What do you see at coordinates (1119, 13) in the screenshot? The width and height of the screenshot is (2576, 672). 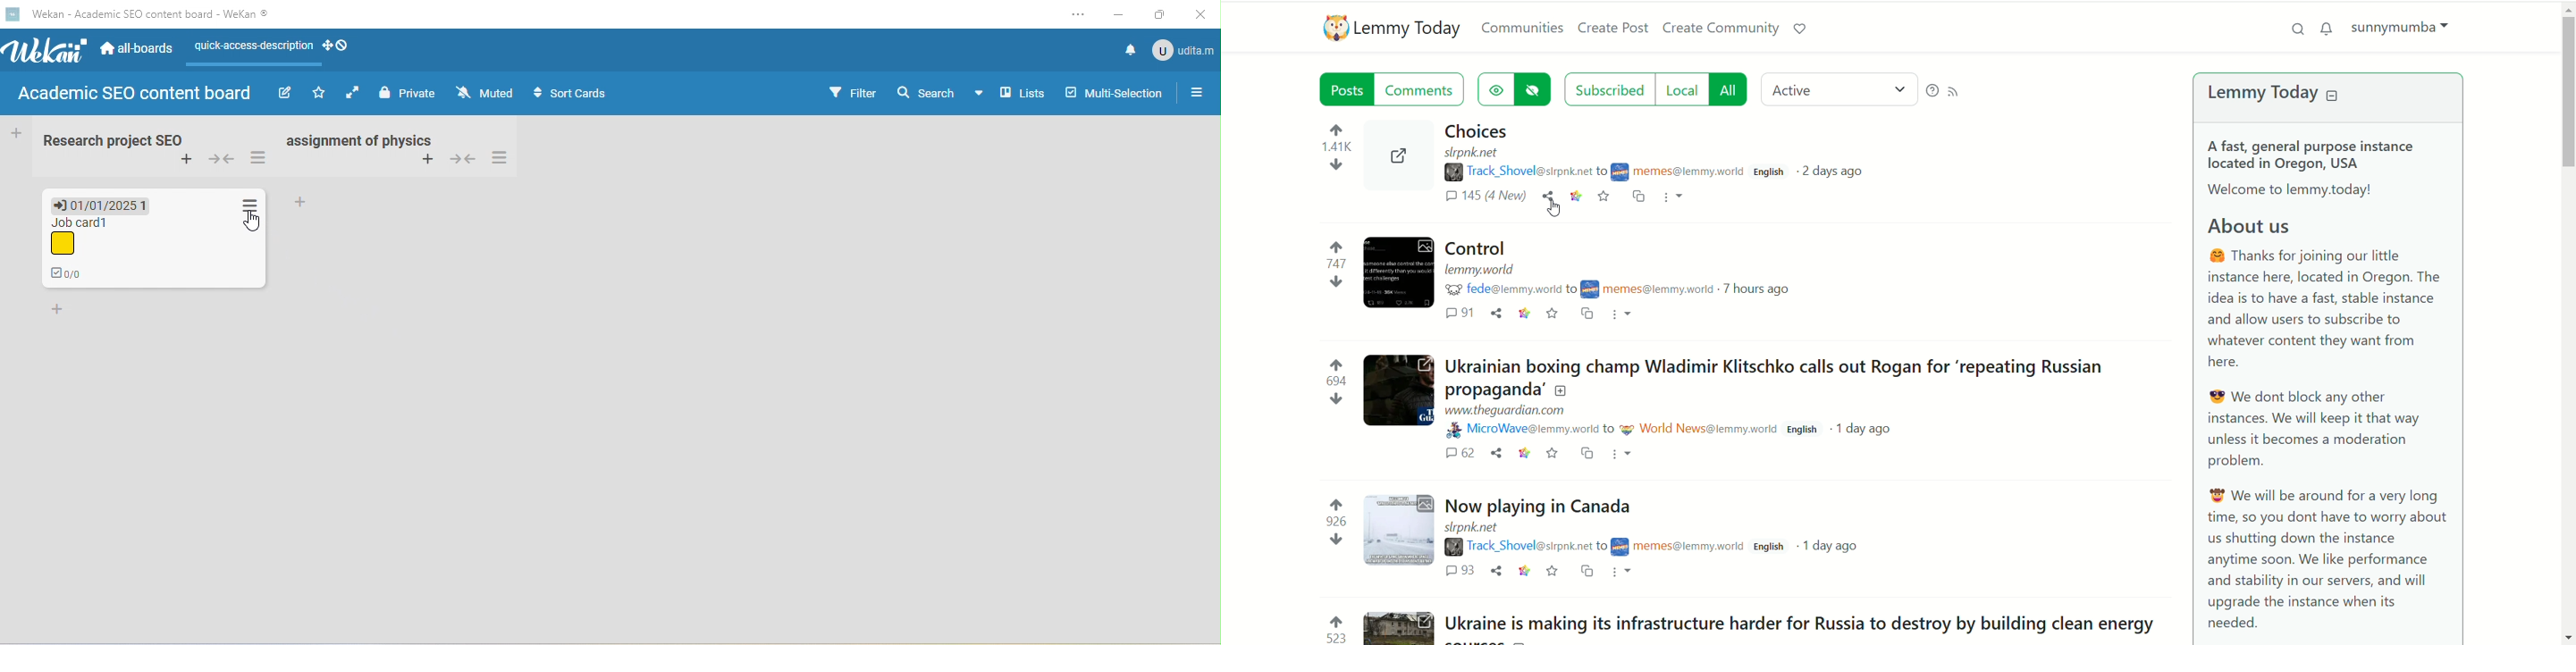 I see `minimize` at bounding box center [1119, 13].